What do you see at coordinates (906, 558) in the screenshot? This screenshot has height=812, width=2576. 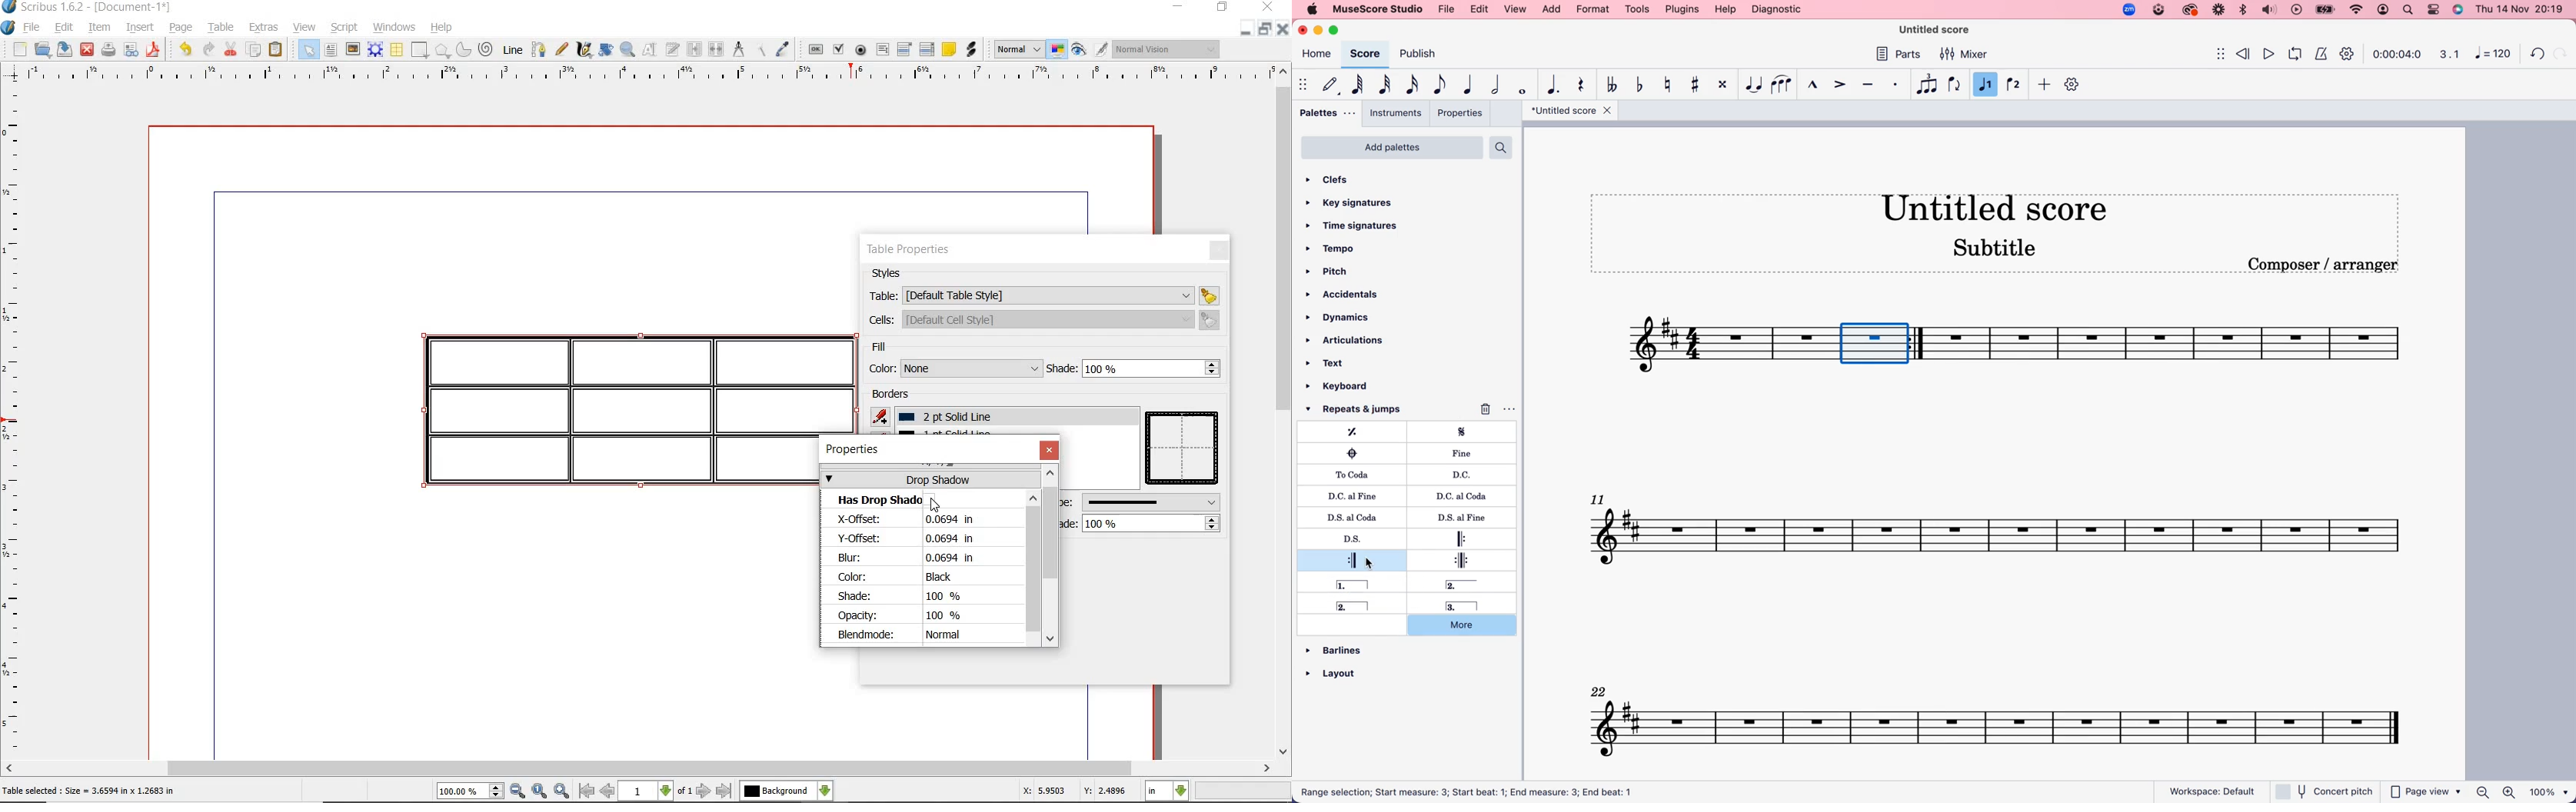 I see `Blur: 0.0694 in` at bounding box center [906, 558].